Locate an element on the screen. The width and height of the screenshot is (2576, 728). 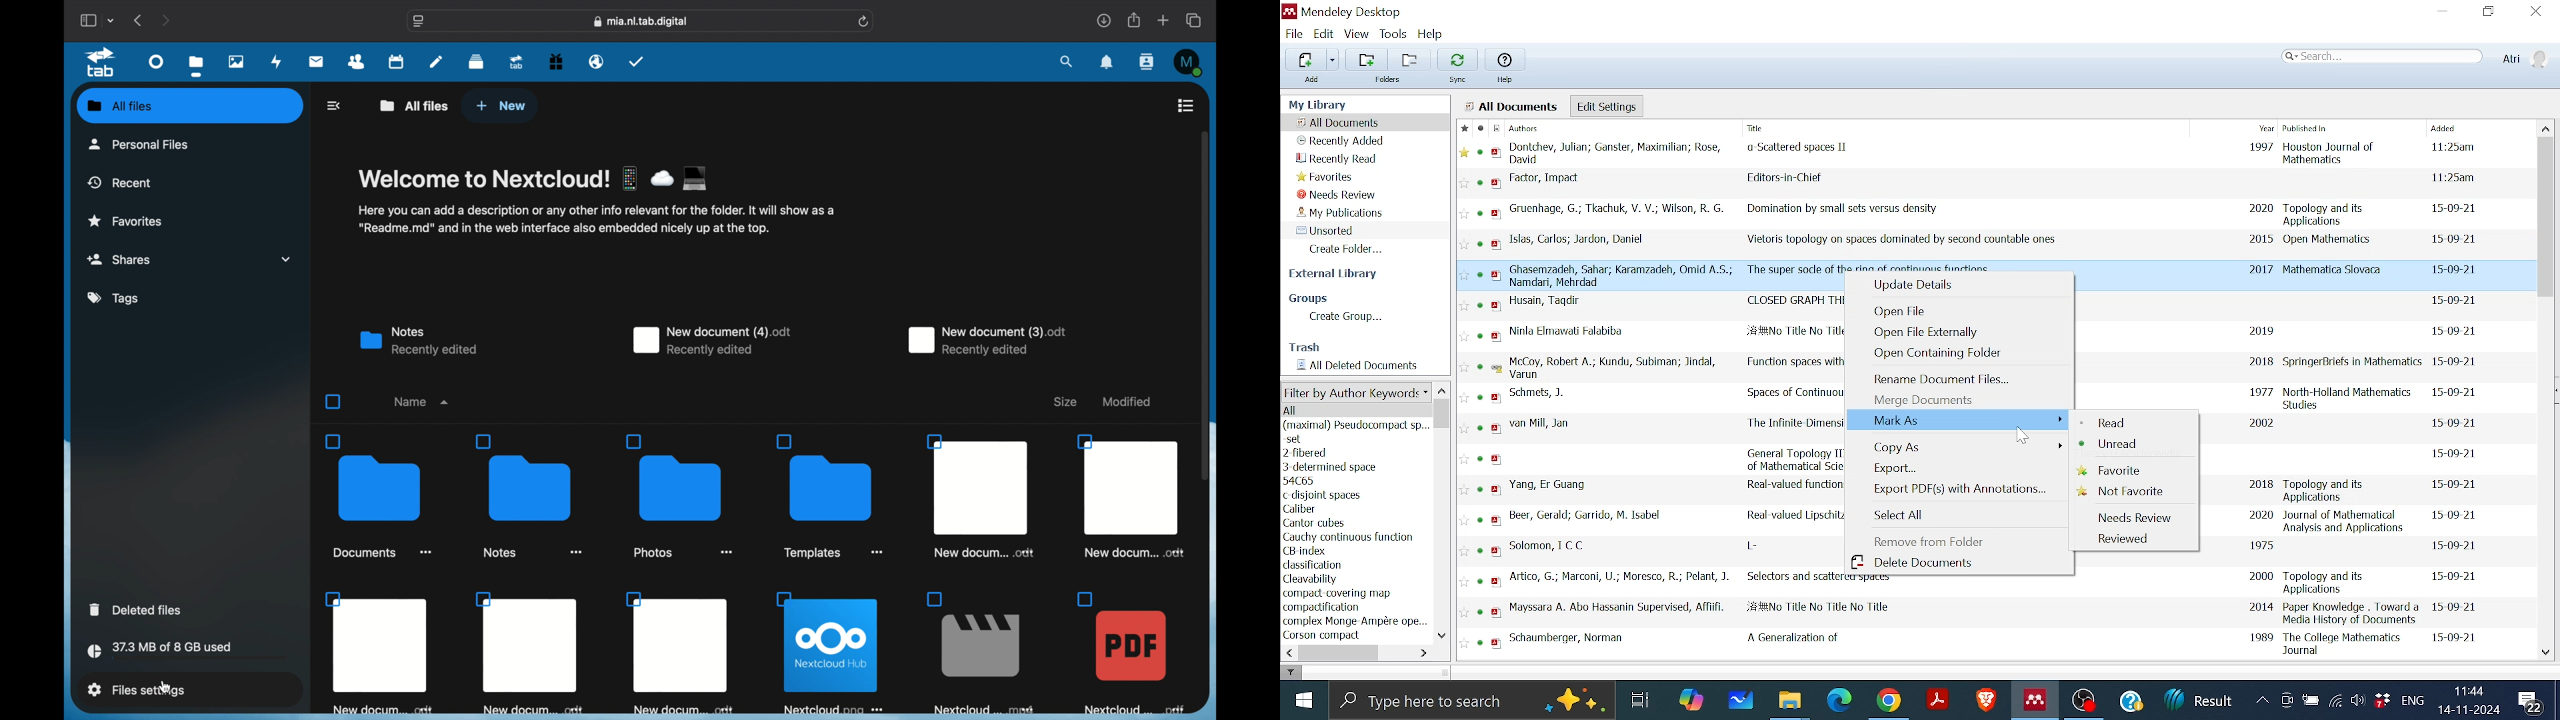
name is located at coordinates (420, 401).